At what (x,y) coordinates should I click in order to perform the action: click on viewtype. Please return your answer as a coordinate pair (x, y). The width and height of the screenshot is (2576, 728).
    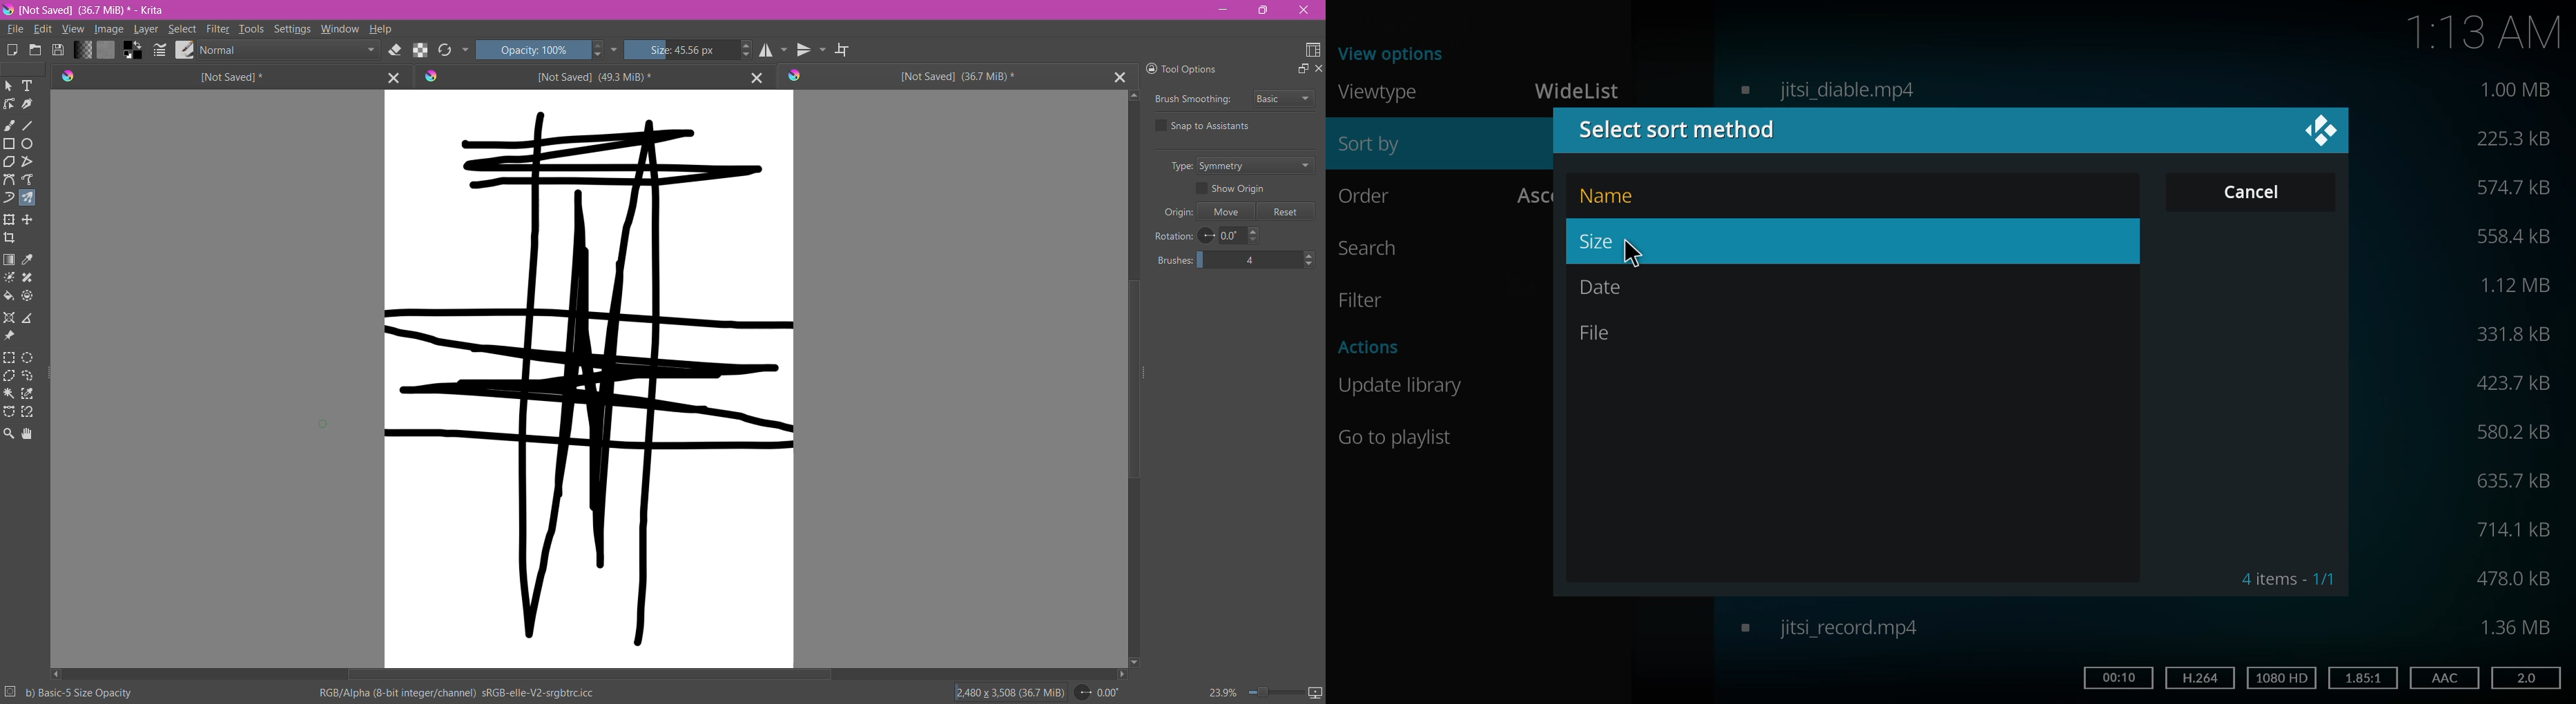
    Looking at the image, I should click on (1382, 93).